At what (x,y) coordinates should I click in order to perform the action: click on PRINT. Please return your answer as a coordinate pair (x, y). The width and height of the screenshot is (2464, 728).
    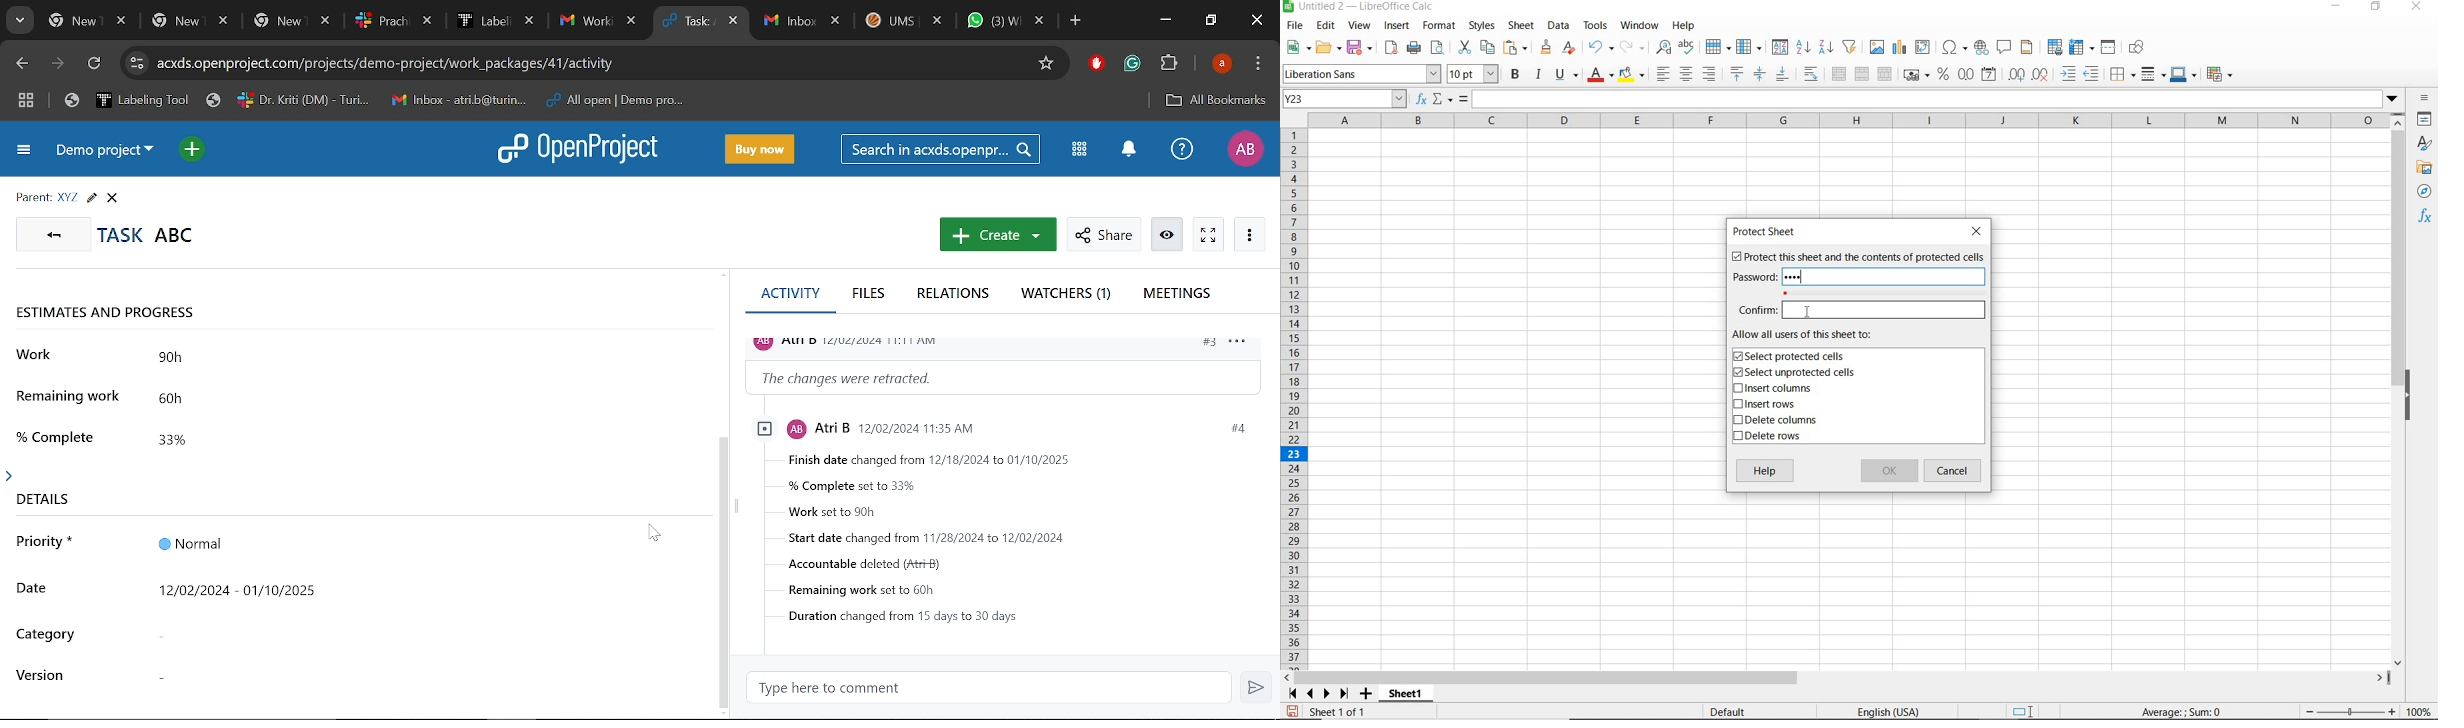
    Looking at the image, I should click on (1414, 48).